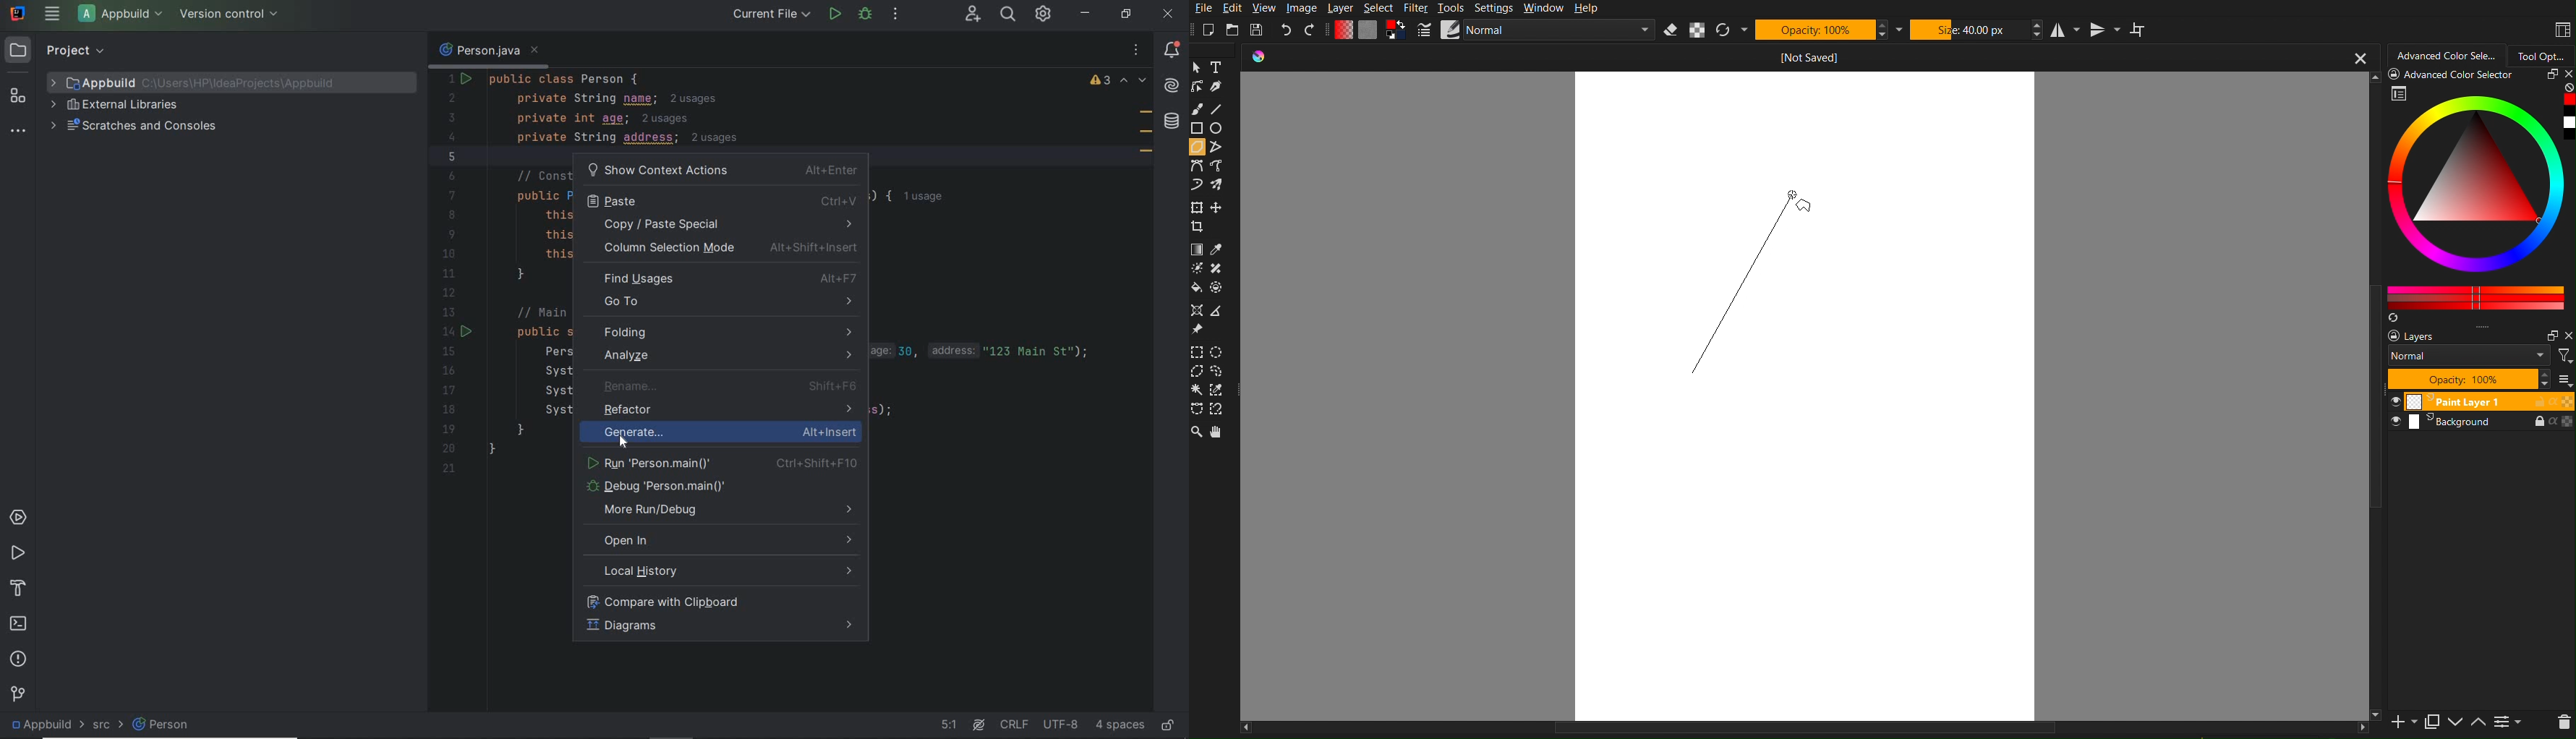 Image resolution: width=2576 pixels, height=756 pixels. What do you see at coordinates (2360, 57) in the screenshot?
I see `close button` at bounding box center [2360, 57].